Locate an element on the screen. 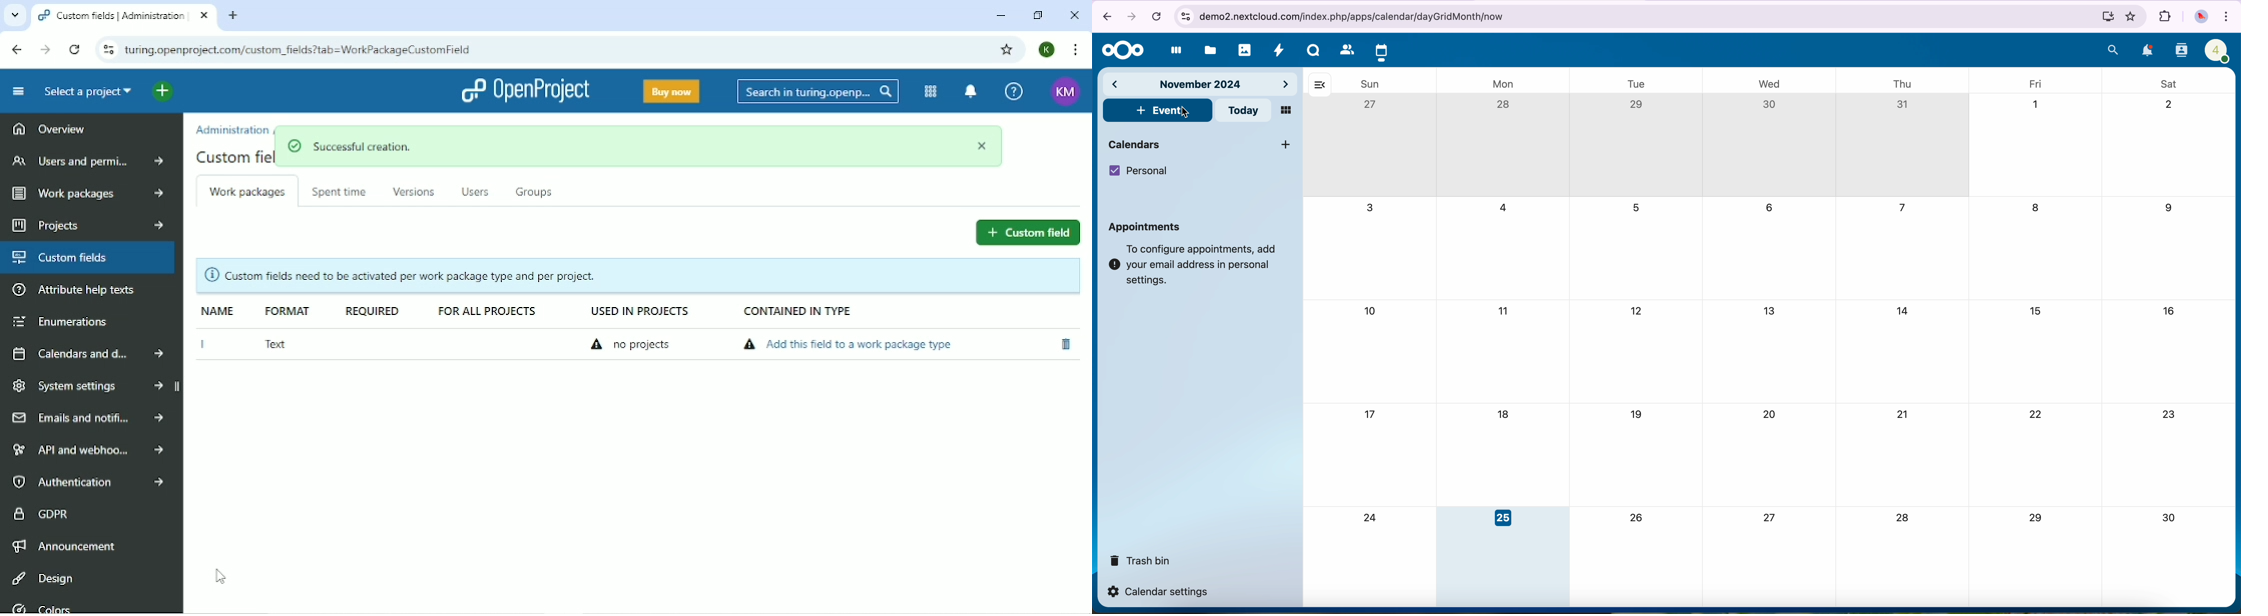 The height and width of the screenshot is (616, 2268). 8 is located at coordinates (2038, 210).